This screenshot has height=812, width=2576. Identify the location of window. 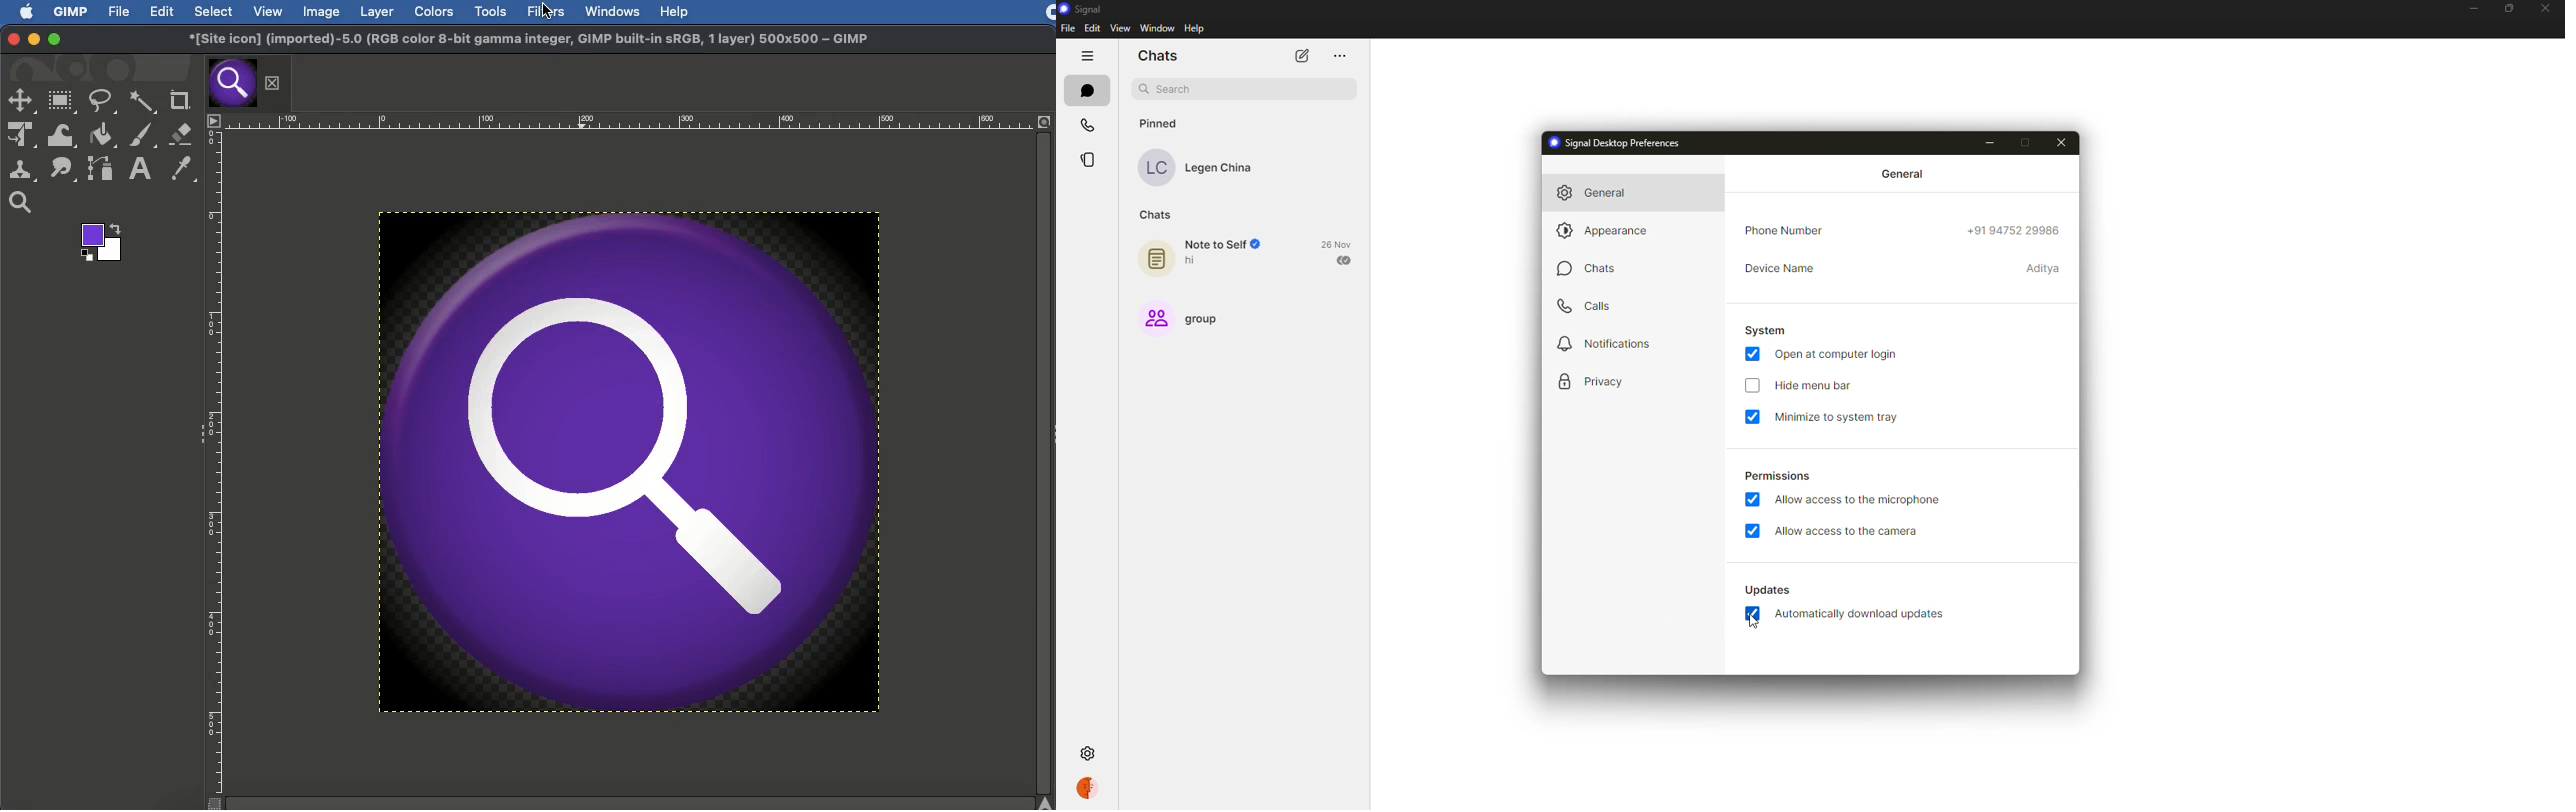
(1157, 27).